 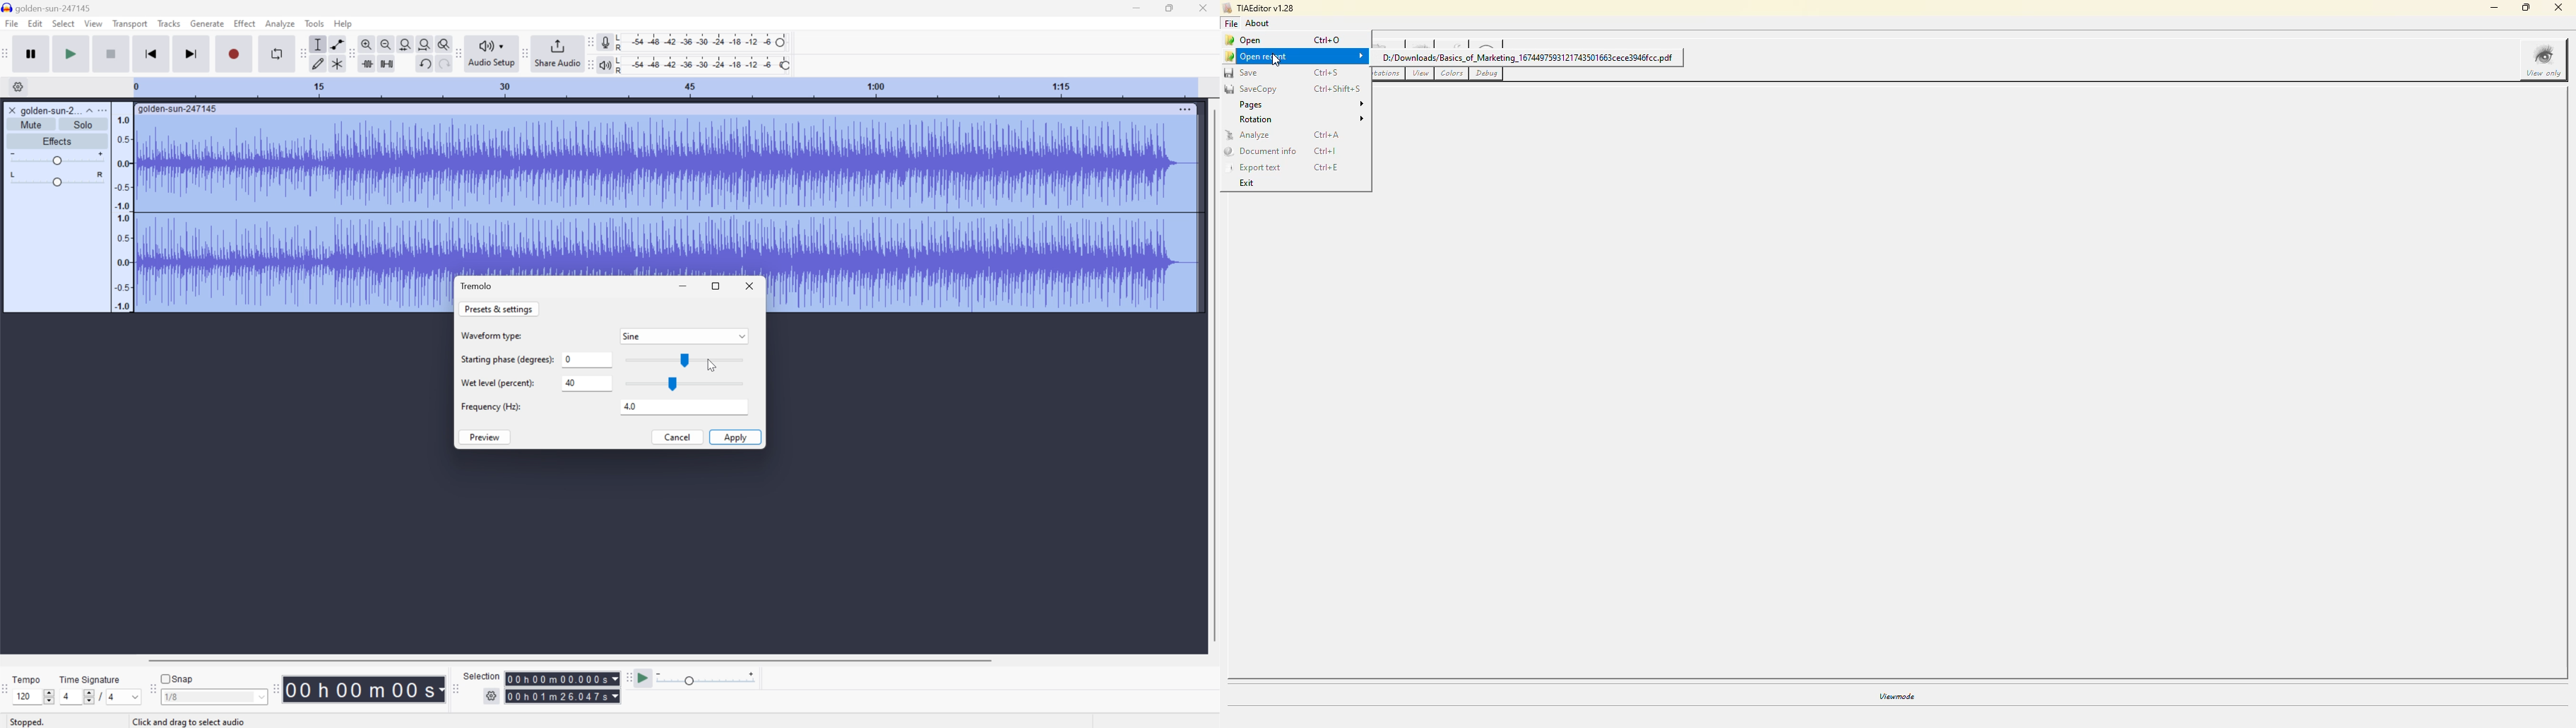 I want to click on Audio, so click(x=666, y=196).